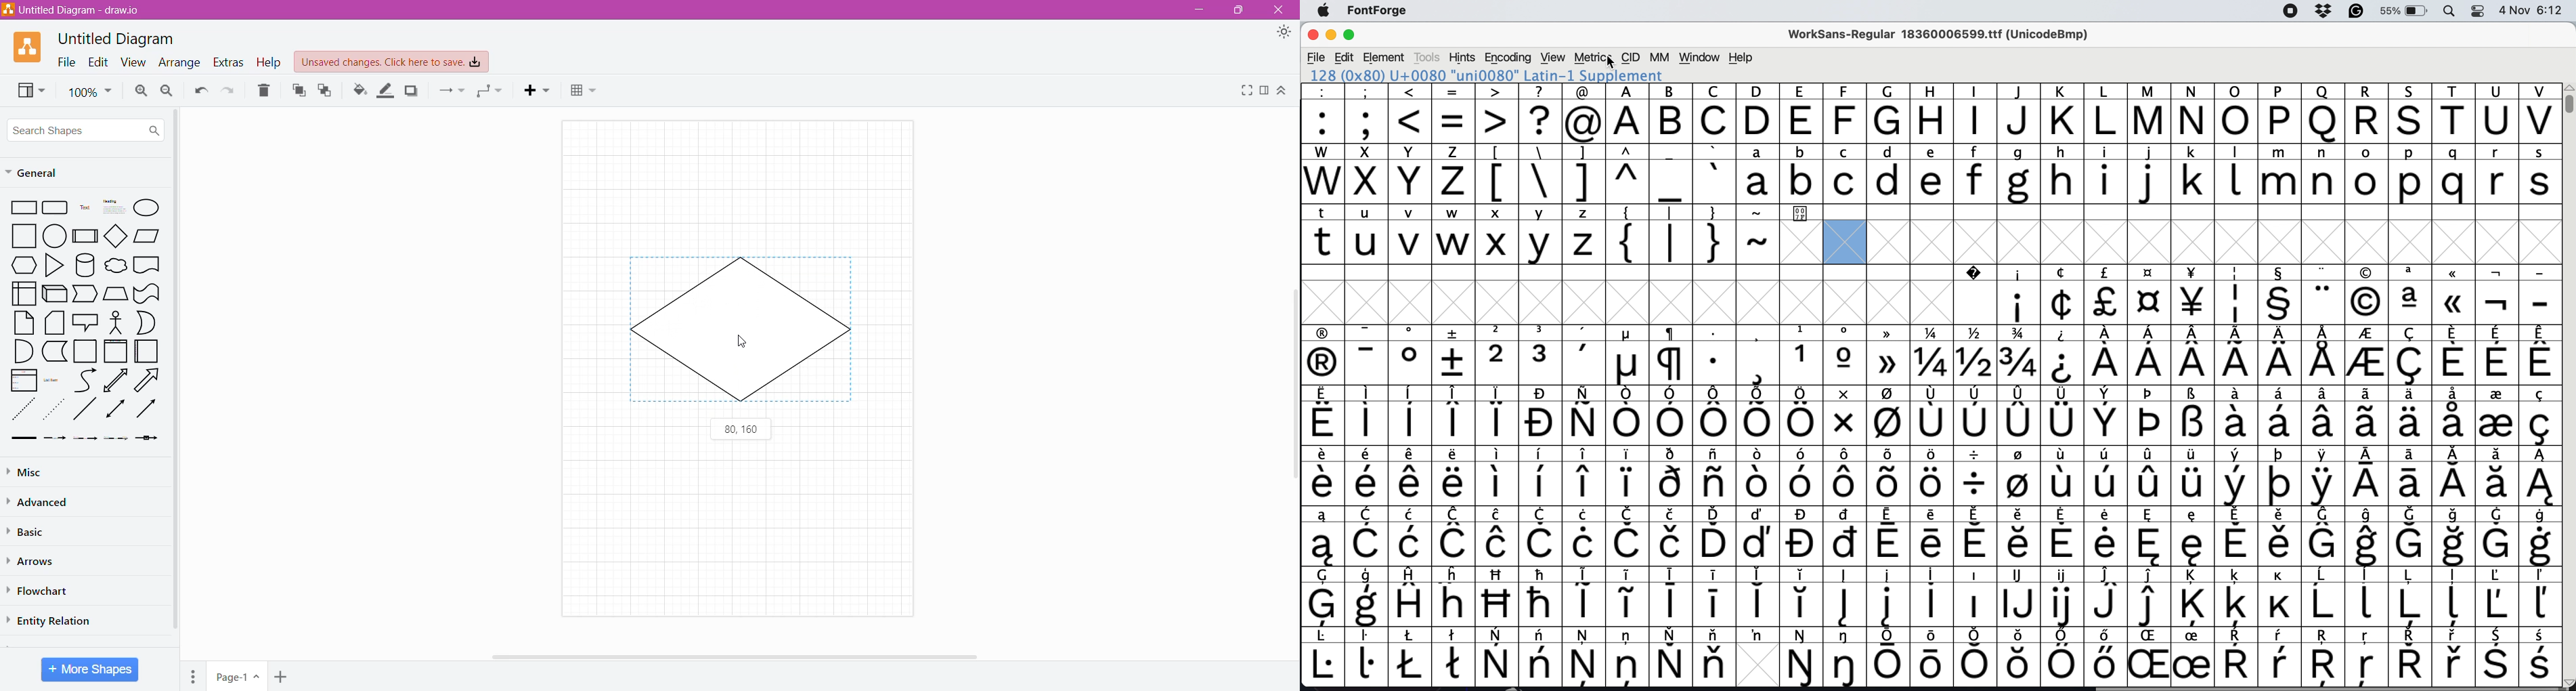 The image size is (2576, 700). Describe the element at coordinates (1324, 10) in the screenshot. I see `system logo` at that location.